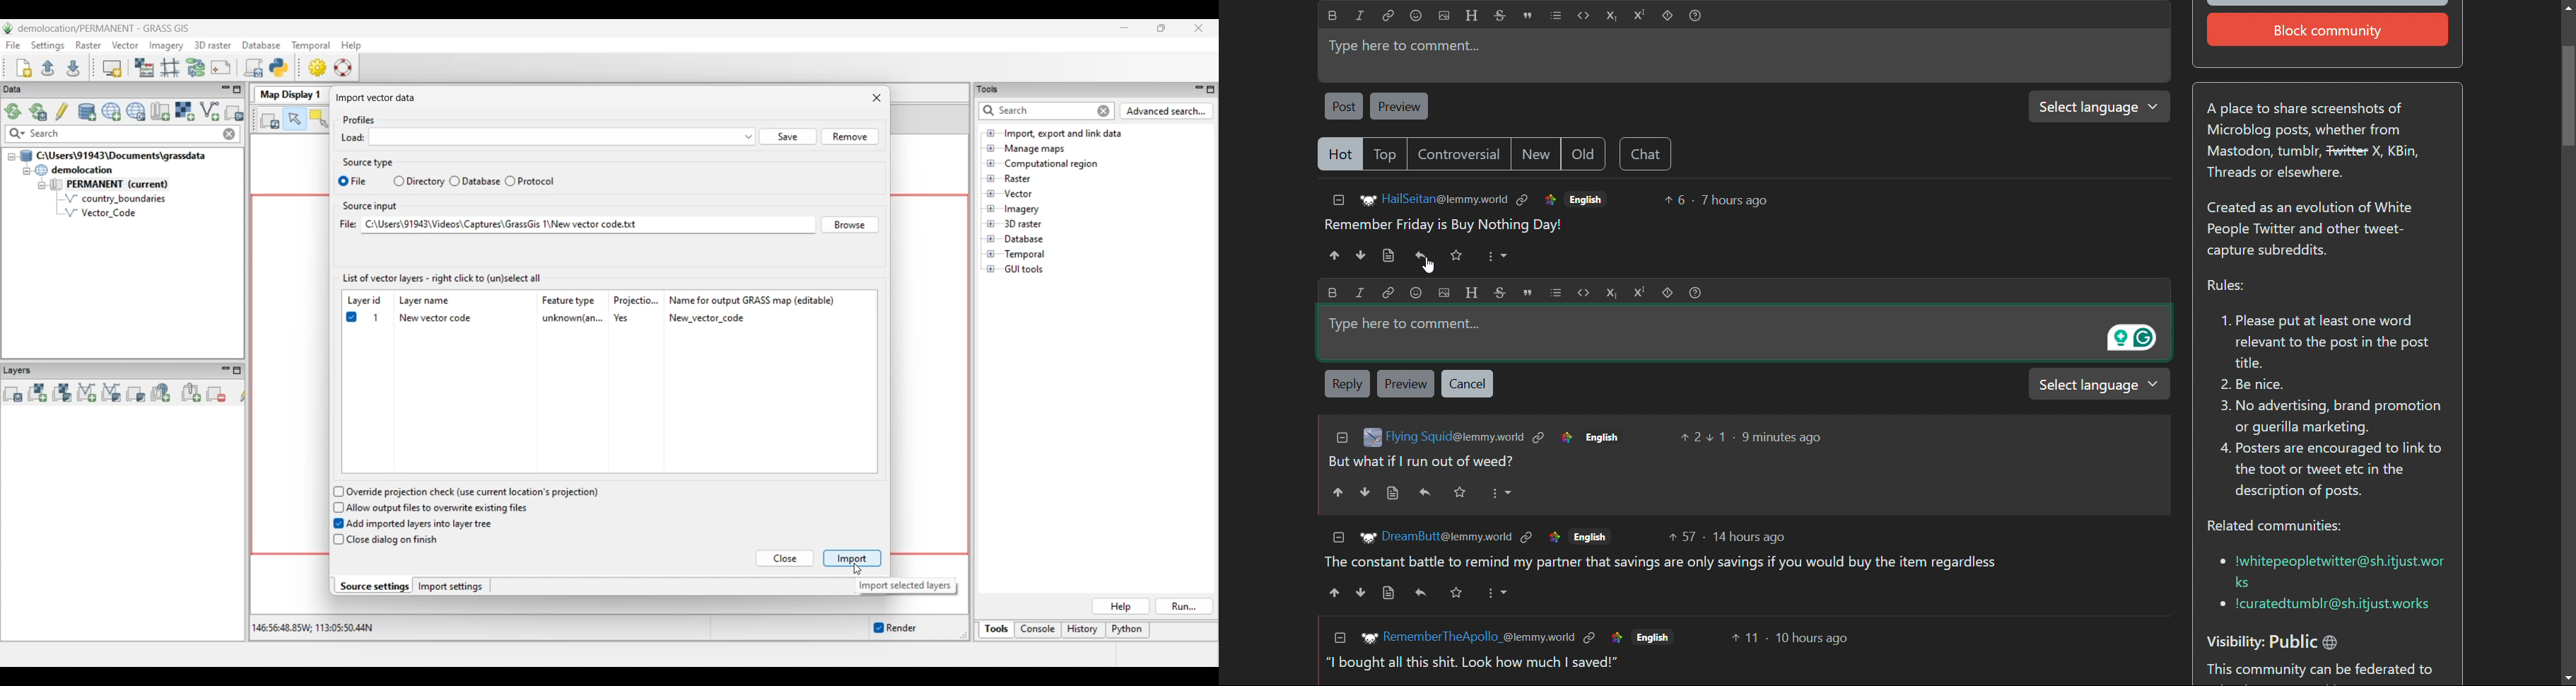 The width and height of the screenshot is (2576, 700). What do you see at coordinates (1601, 437) in the screenshot?
I see `language` at bounding box center [1601, 437].